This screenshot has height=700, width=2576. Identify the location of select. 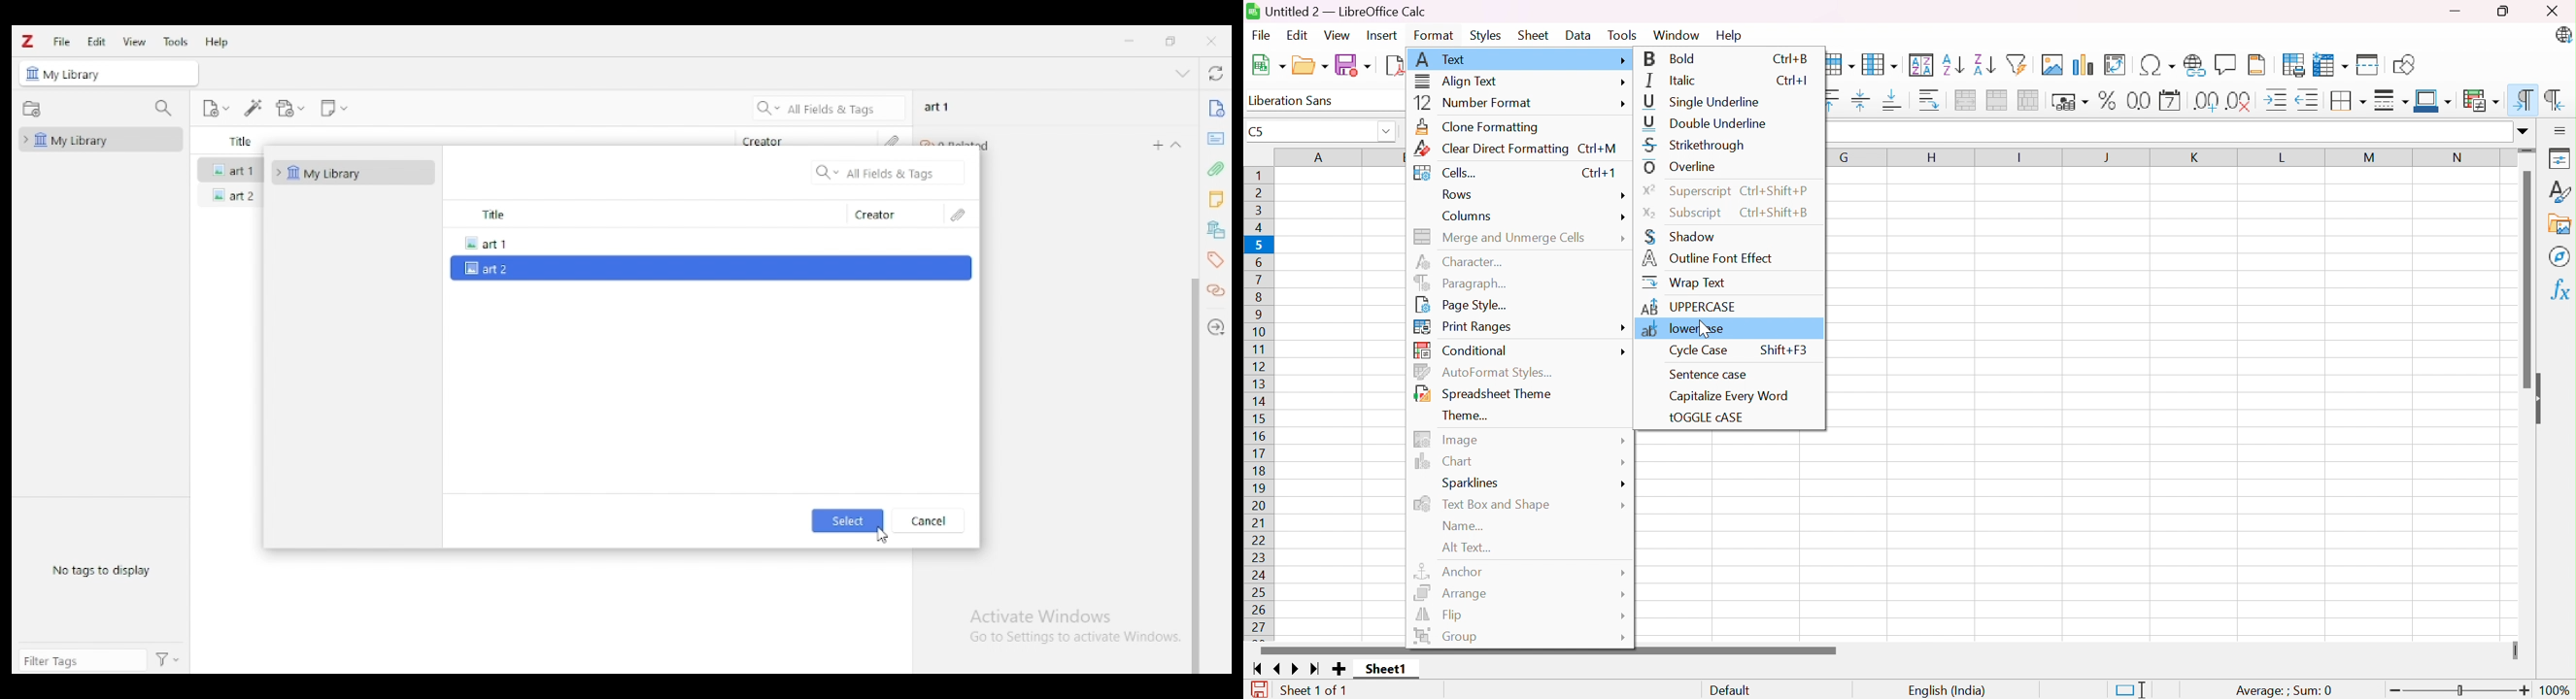
(849, 520).